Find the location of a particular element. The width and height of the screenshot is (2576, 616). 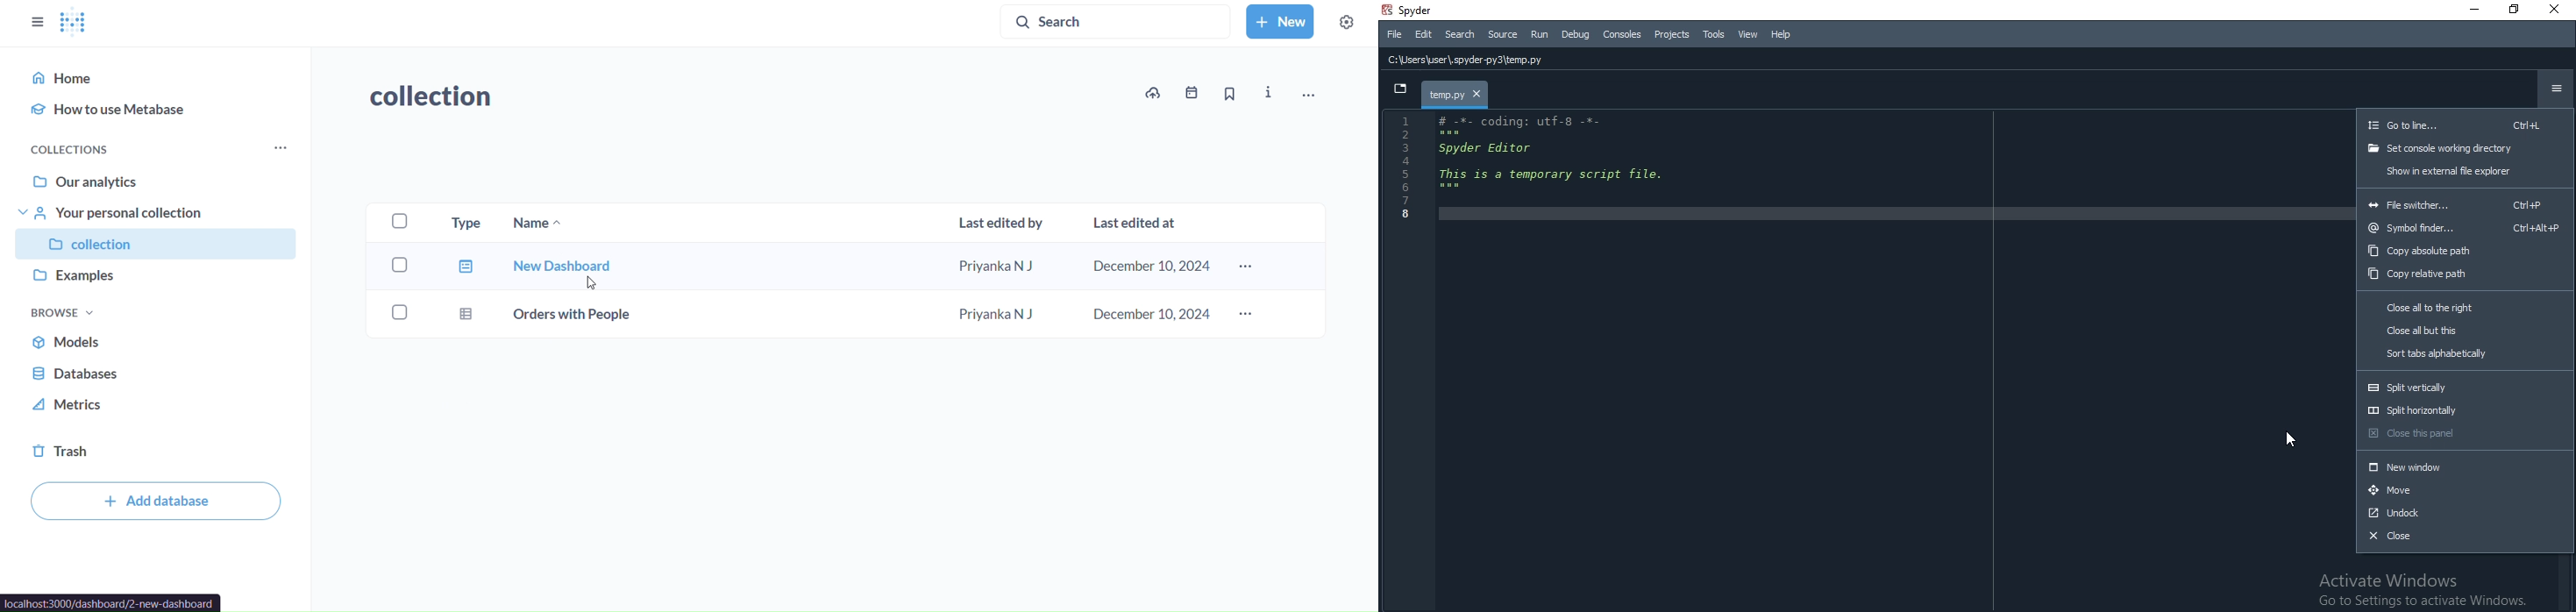

undock is located at coordinates (2463, 516).